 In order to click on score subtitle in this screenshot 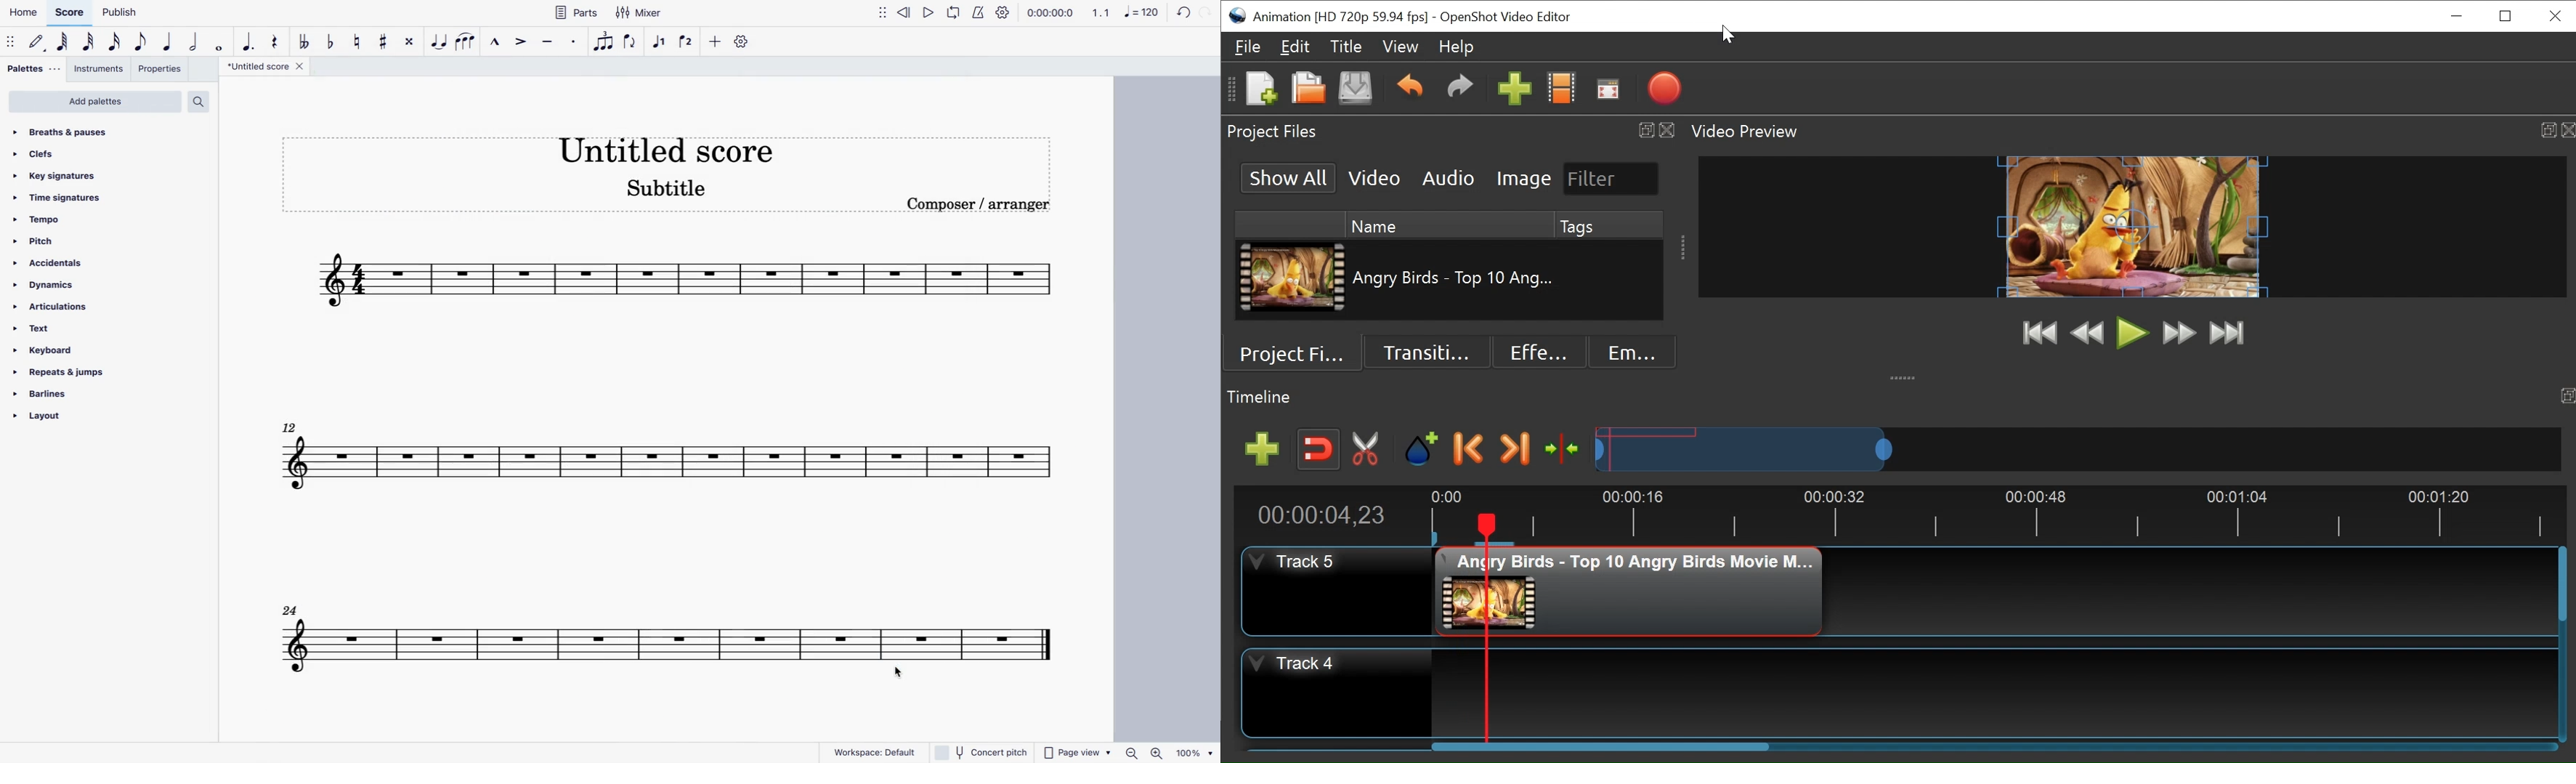, I will do `click(672, 193)`.